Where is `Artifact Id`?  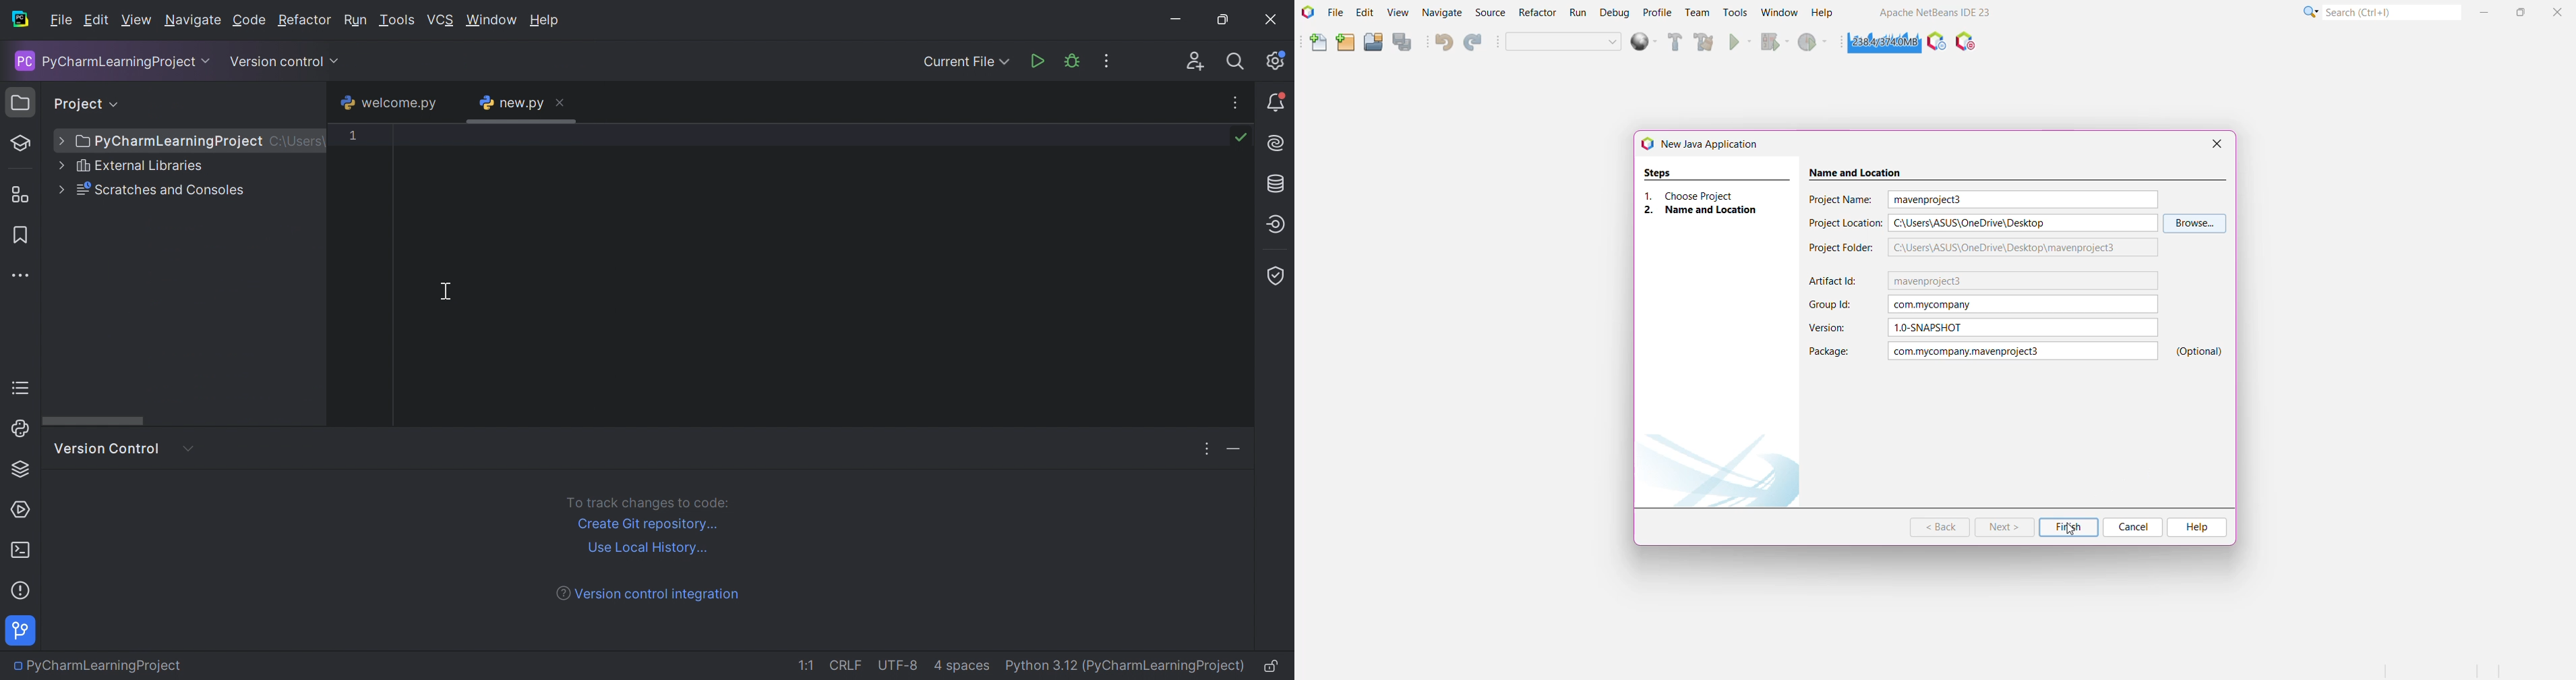
Artifact Id is located at coordinates (1836, 282).